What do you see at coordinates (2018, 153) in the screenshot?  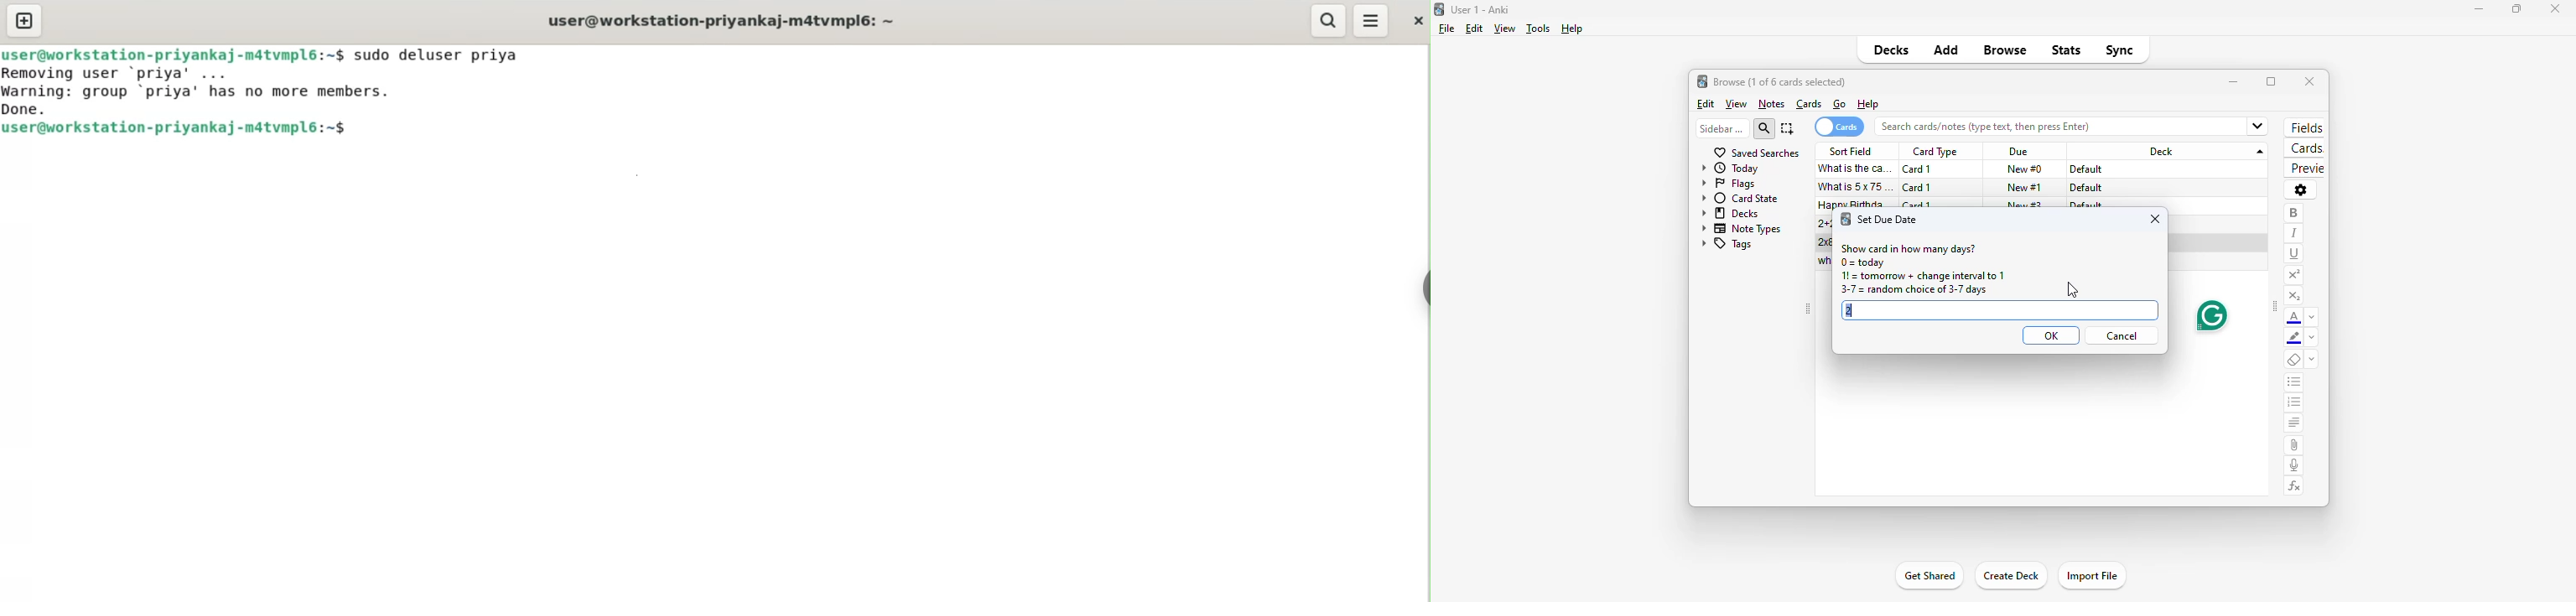 I see `due` at bounding box center [2018, 153].